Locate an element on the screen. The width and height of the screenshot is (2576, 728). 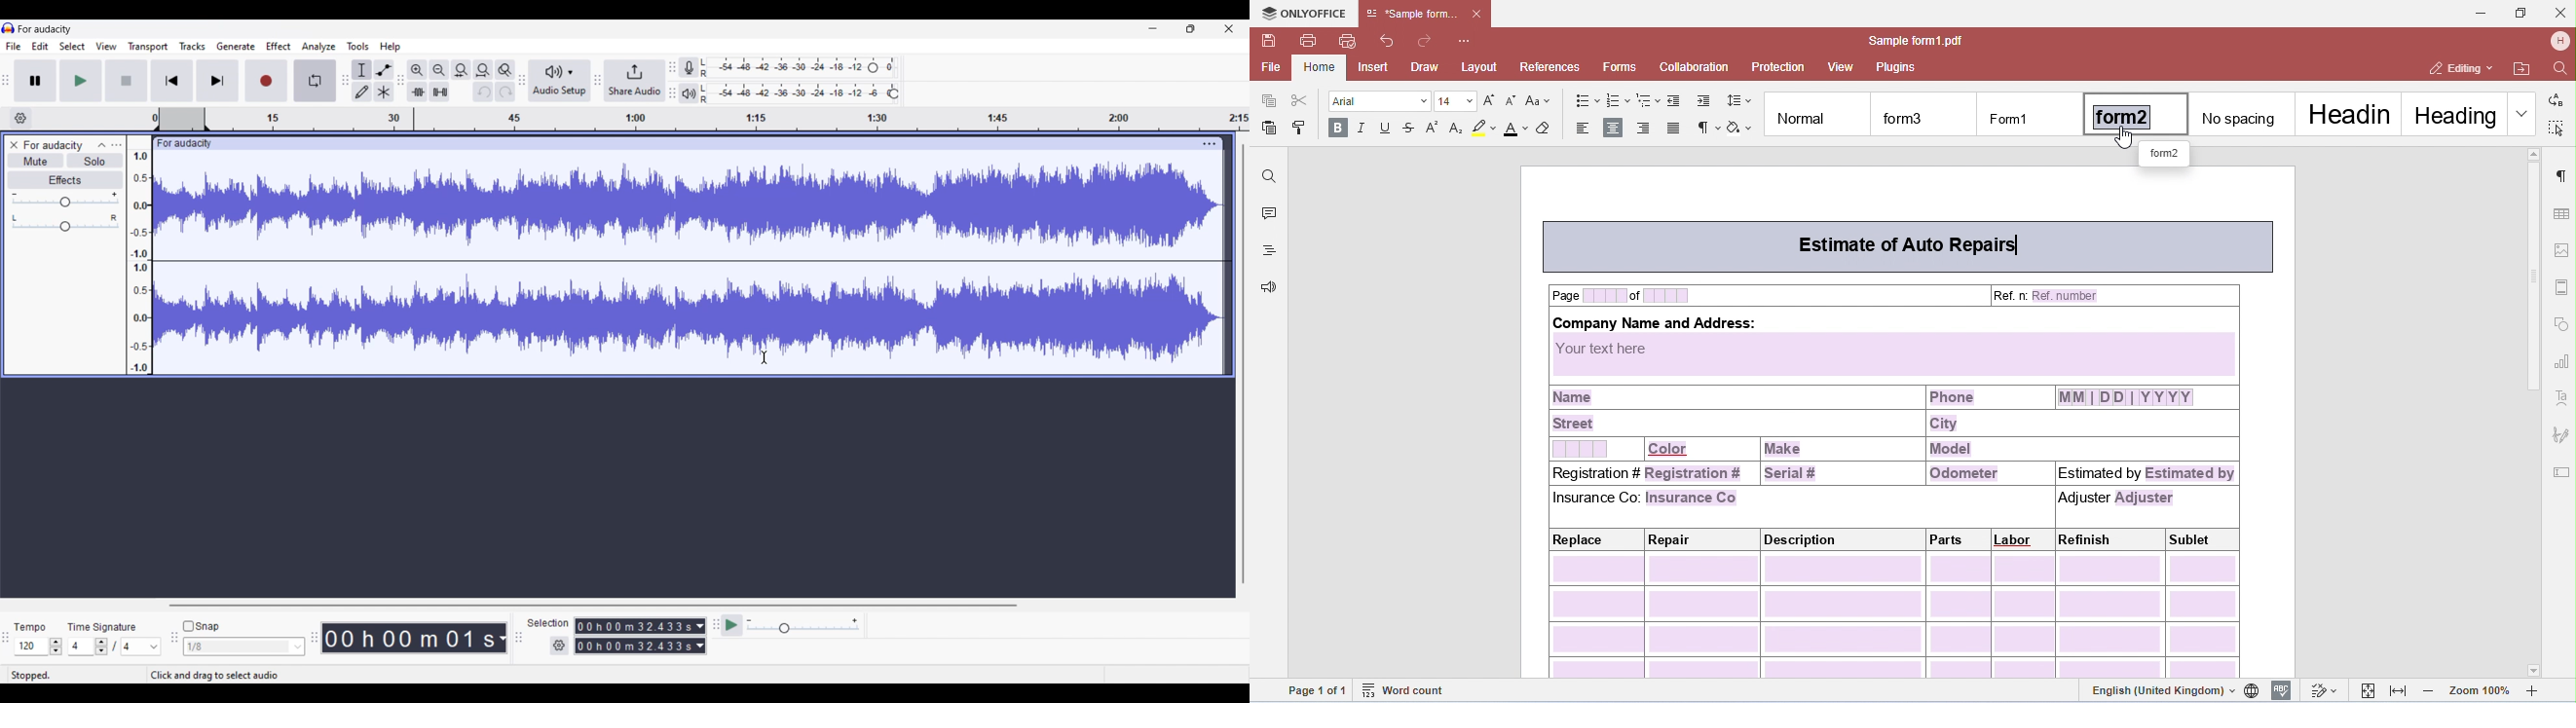
Header to change playback level is located at coordinates (895, 94).